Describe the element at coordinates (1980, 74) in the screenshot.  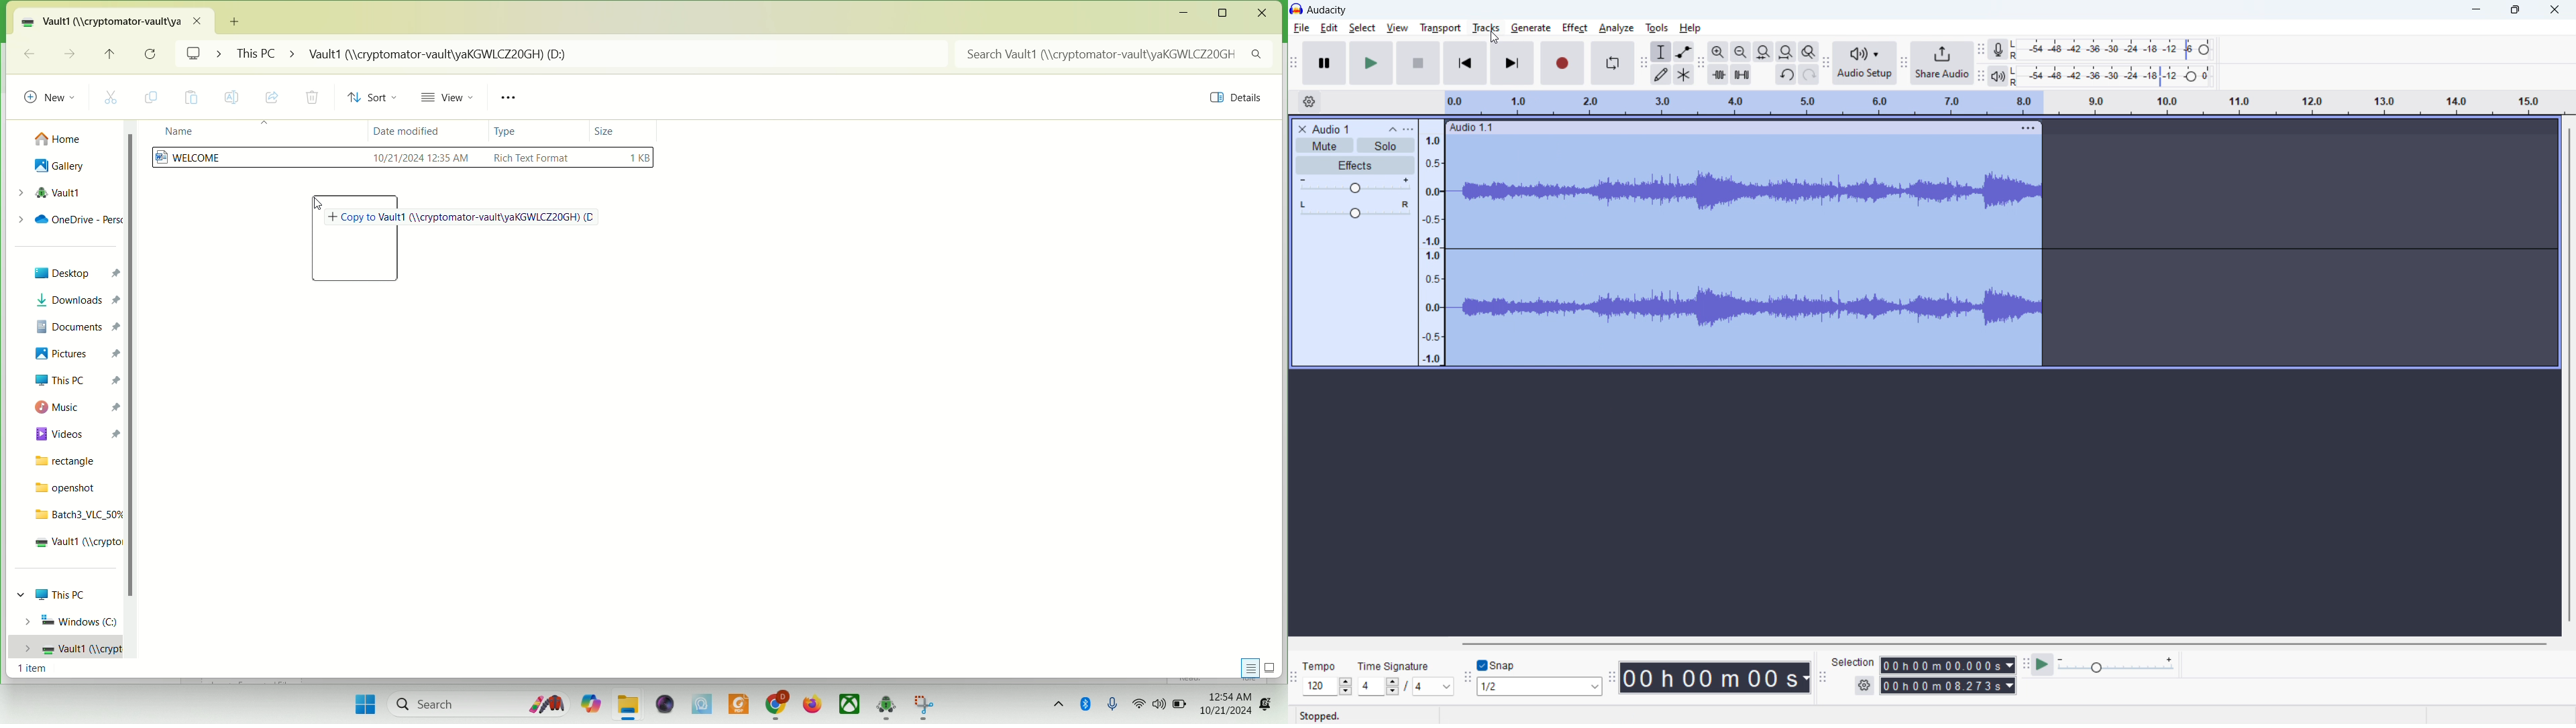
I see `playback meter toolbar` at that location.